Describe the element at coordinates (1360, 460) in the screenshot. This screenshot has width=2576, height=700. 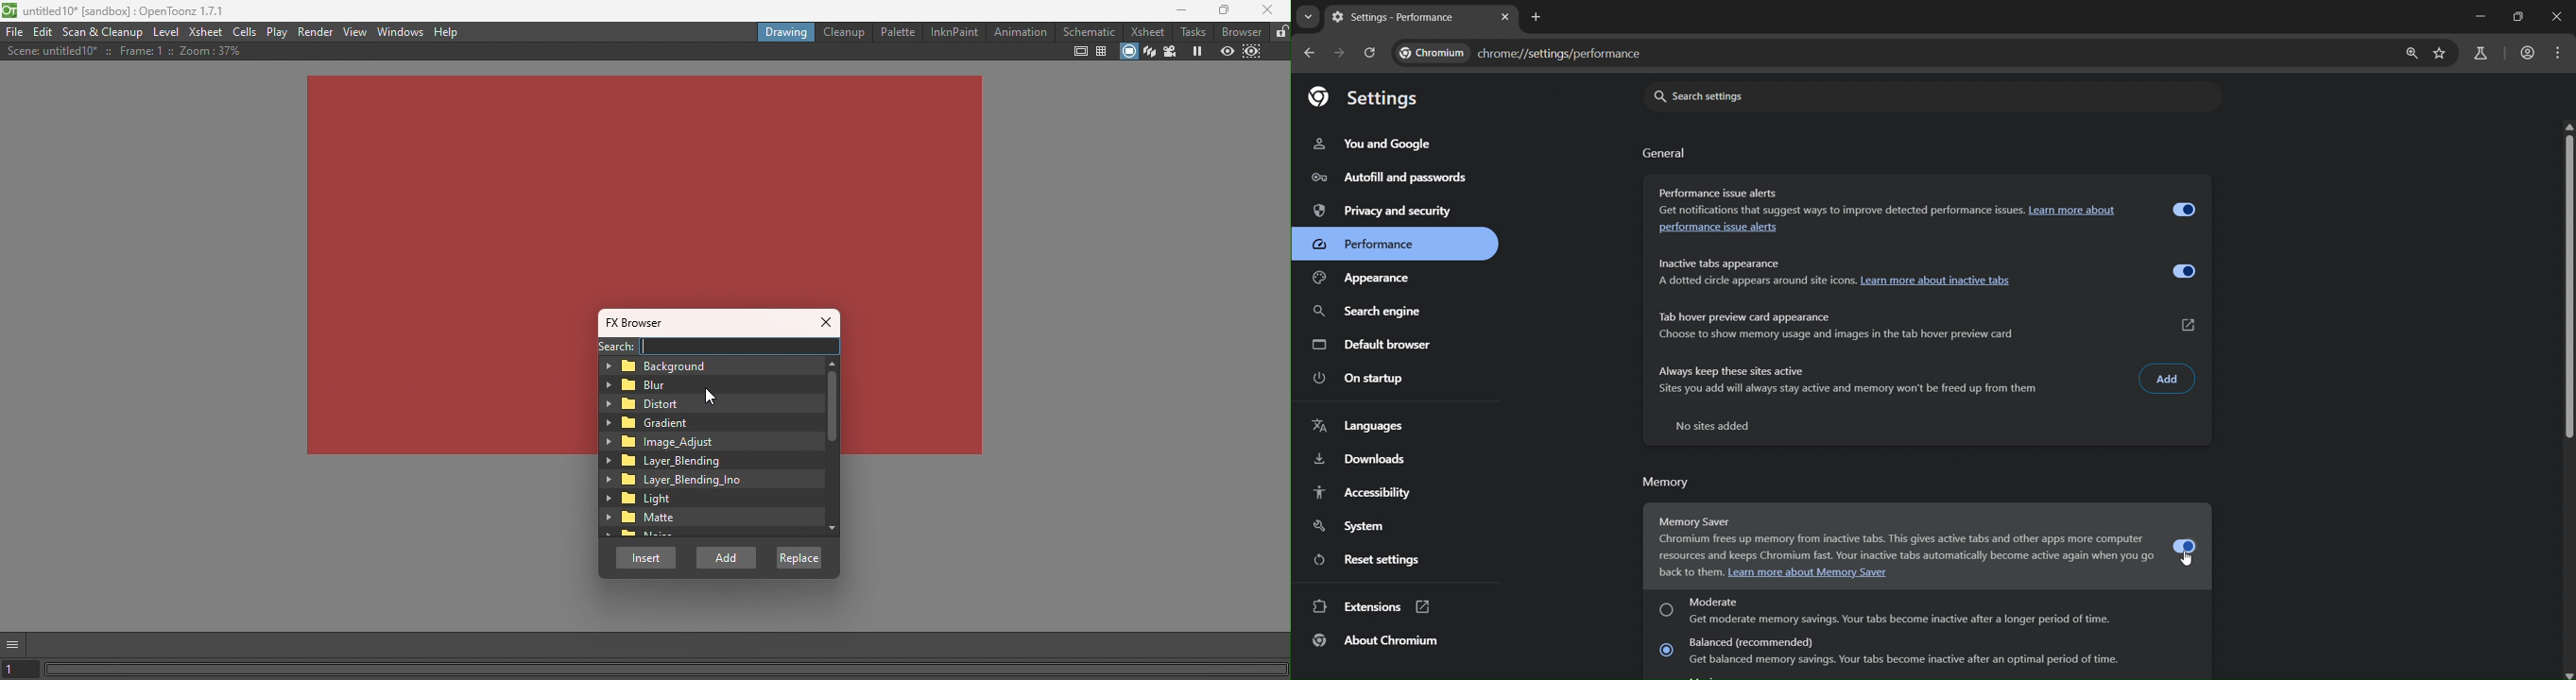
I see `downloads` at that location.